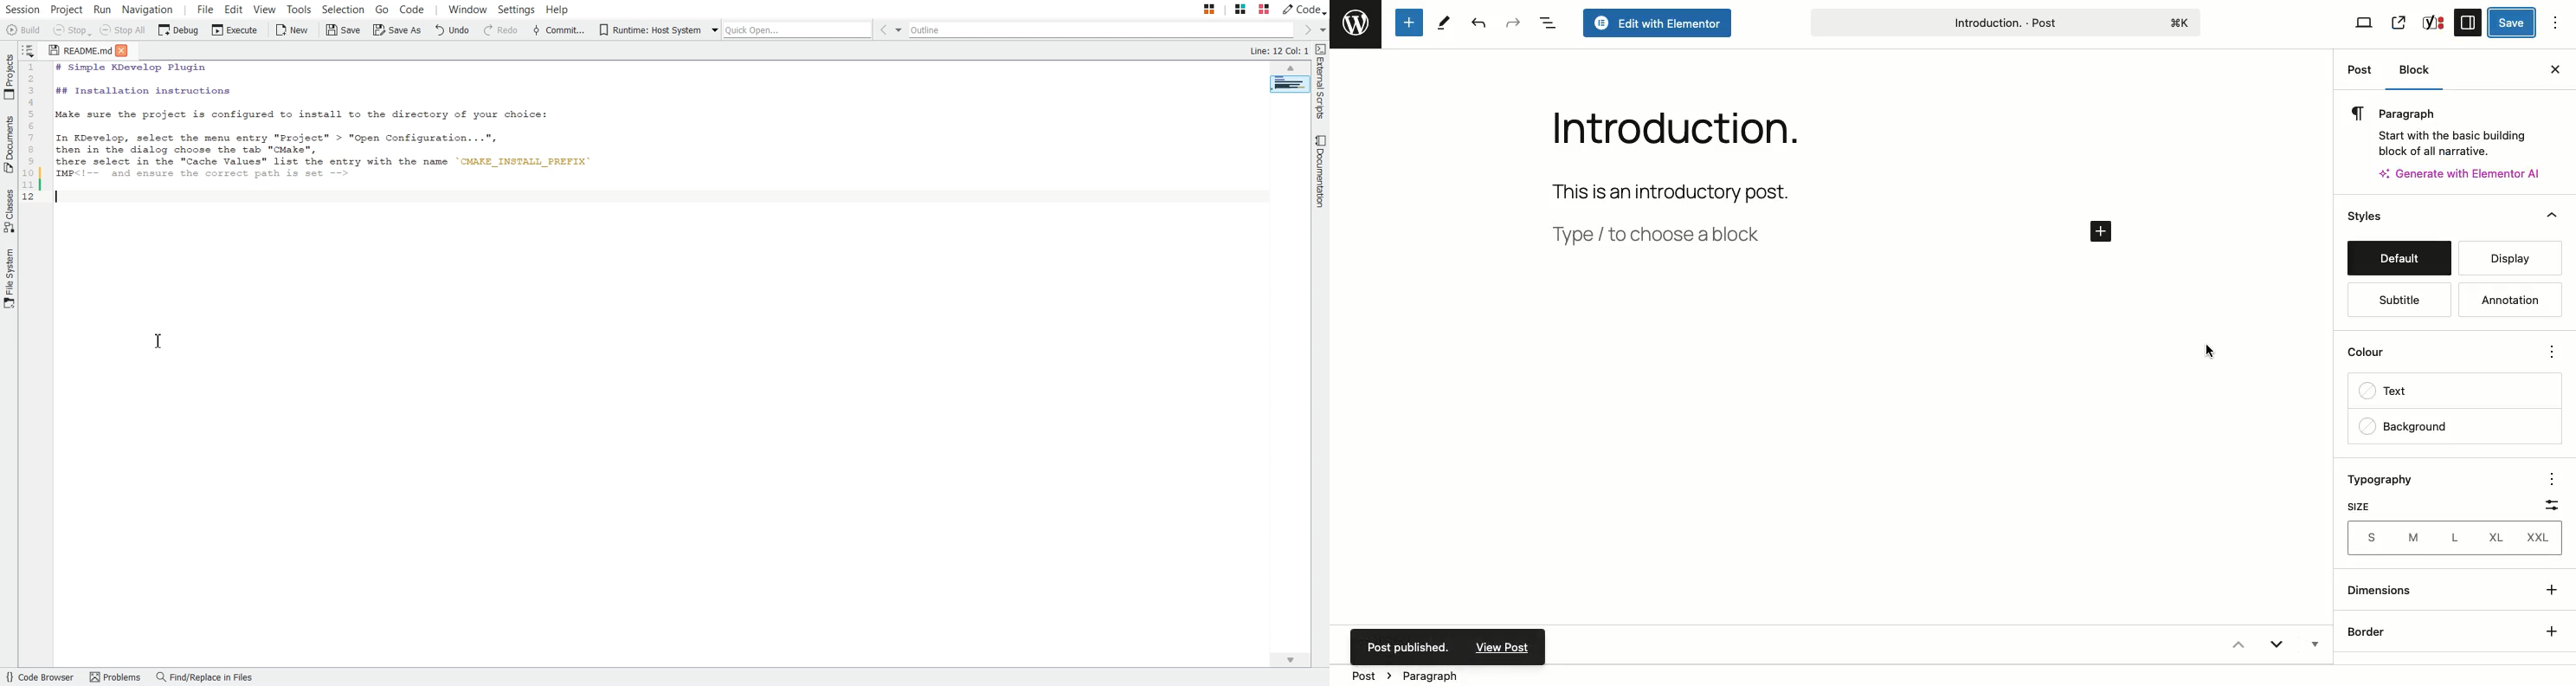  I want to click on Settings, so click(517, 8).